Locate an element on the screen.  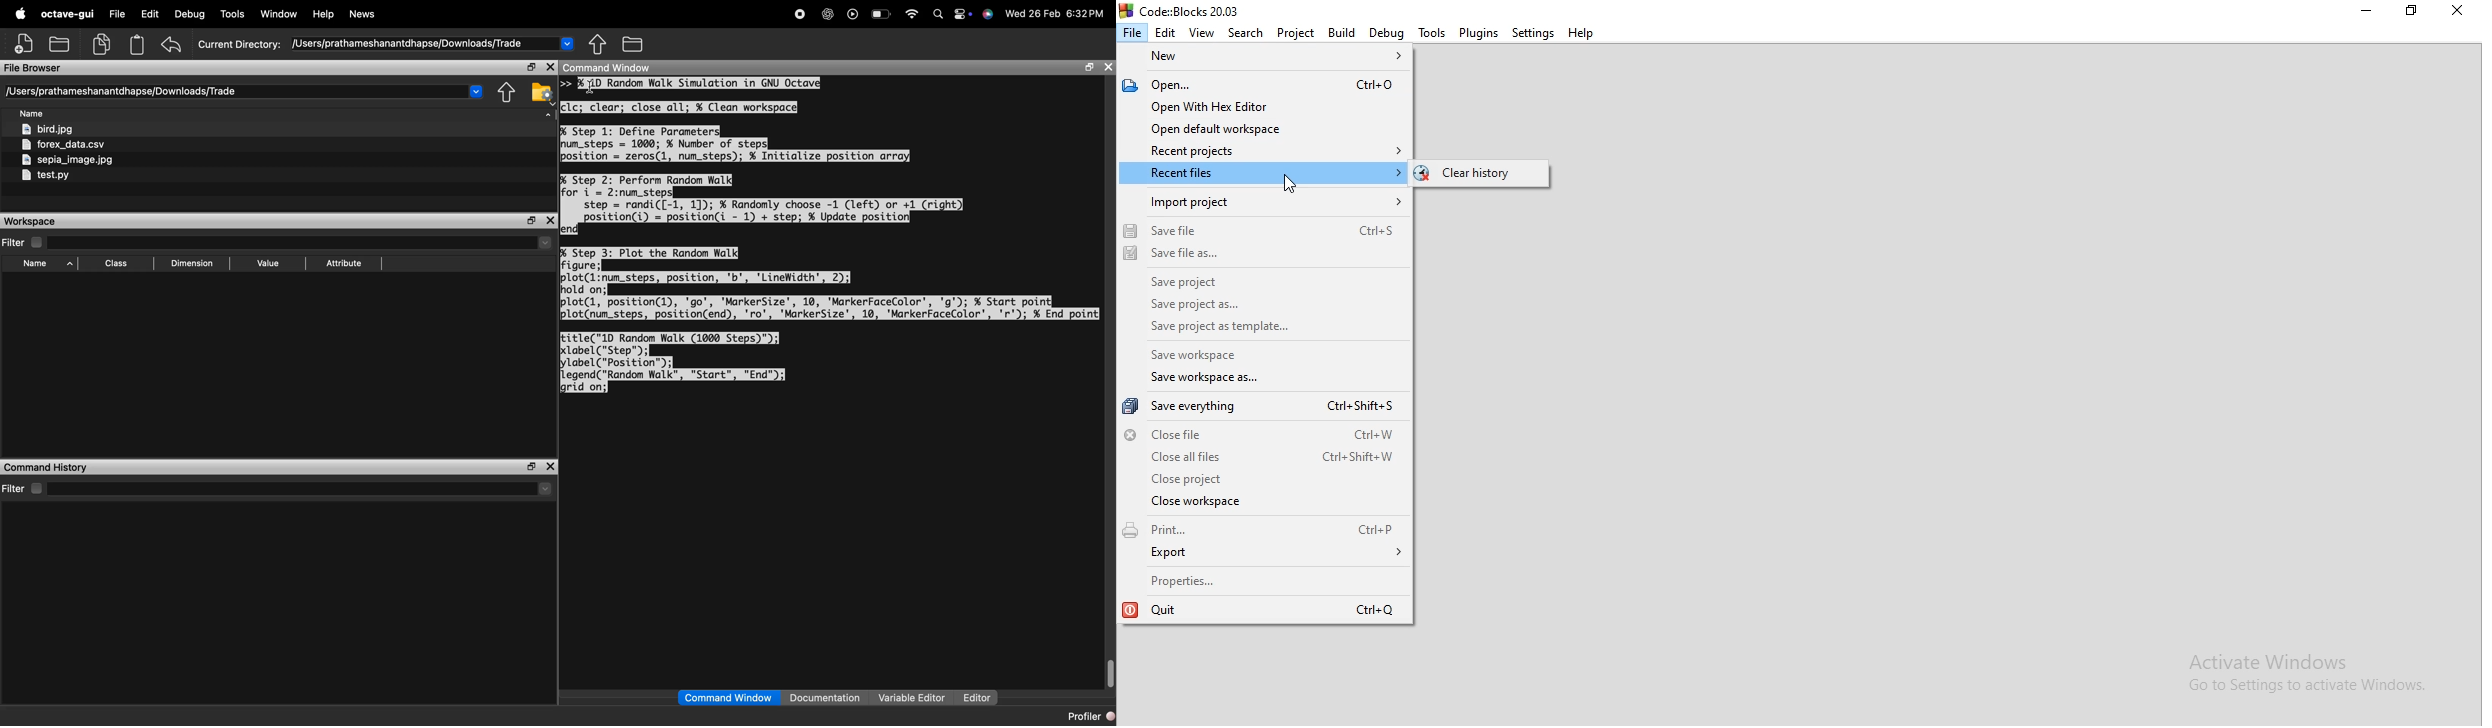
Project  is located at coordinates (1295, 33).